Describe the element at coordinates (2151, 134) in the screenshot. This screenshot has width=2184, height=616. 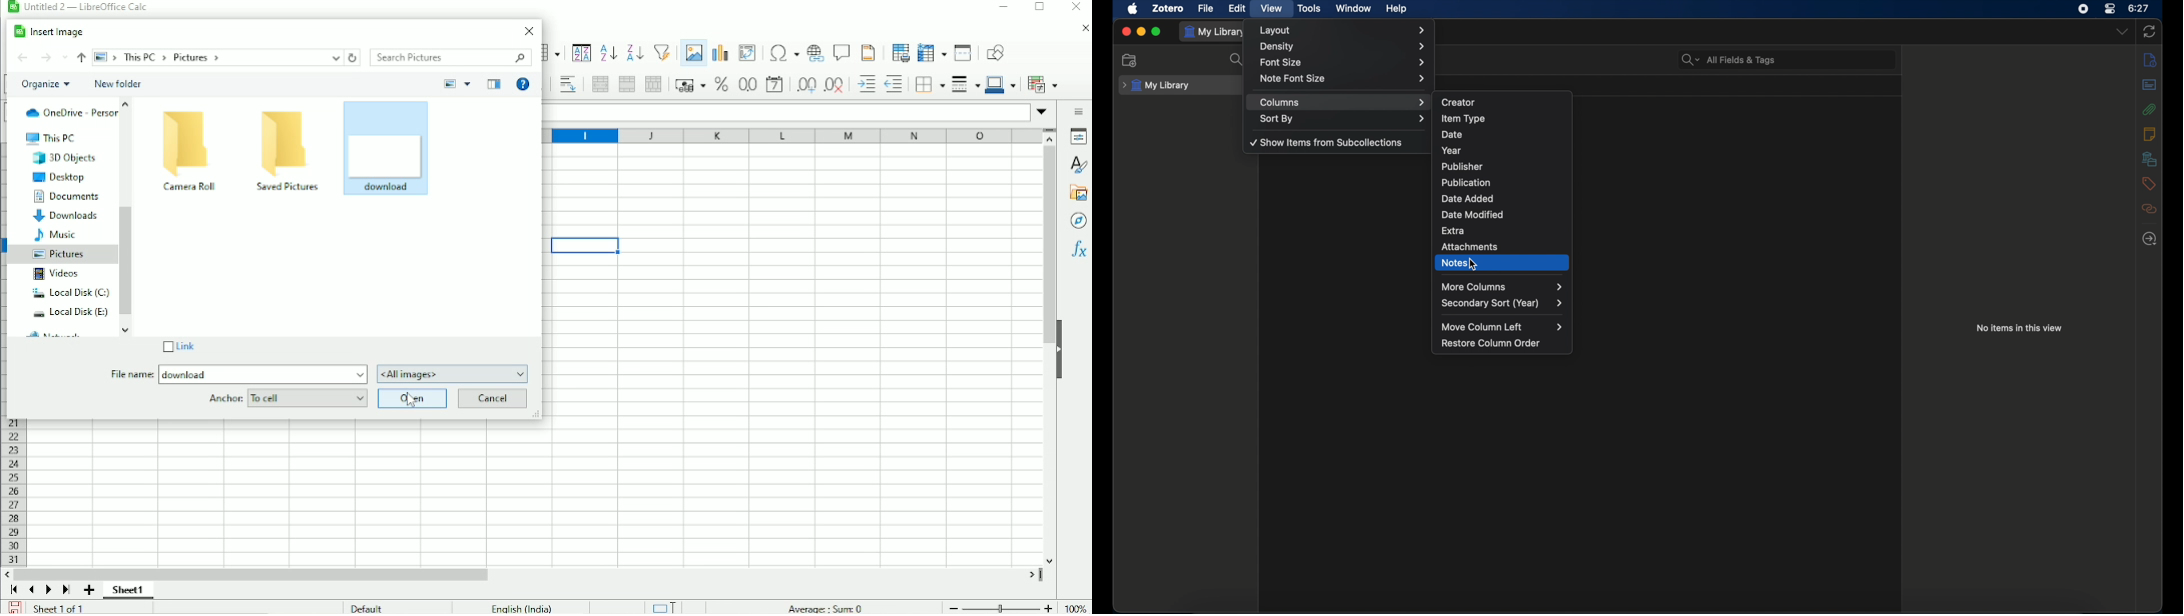
I see `info` at that location.